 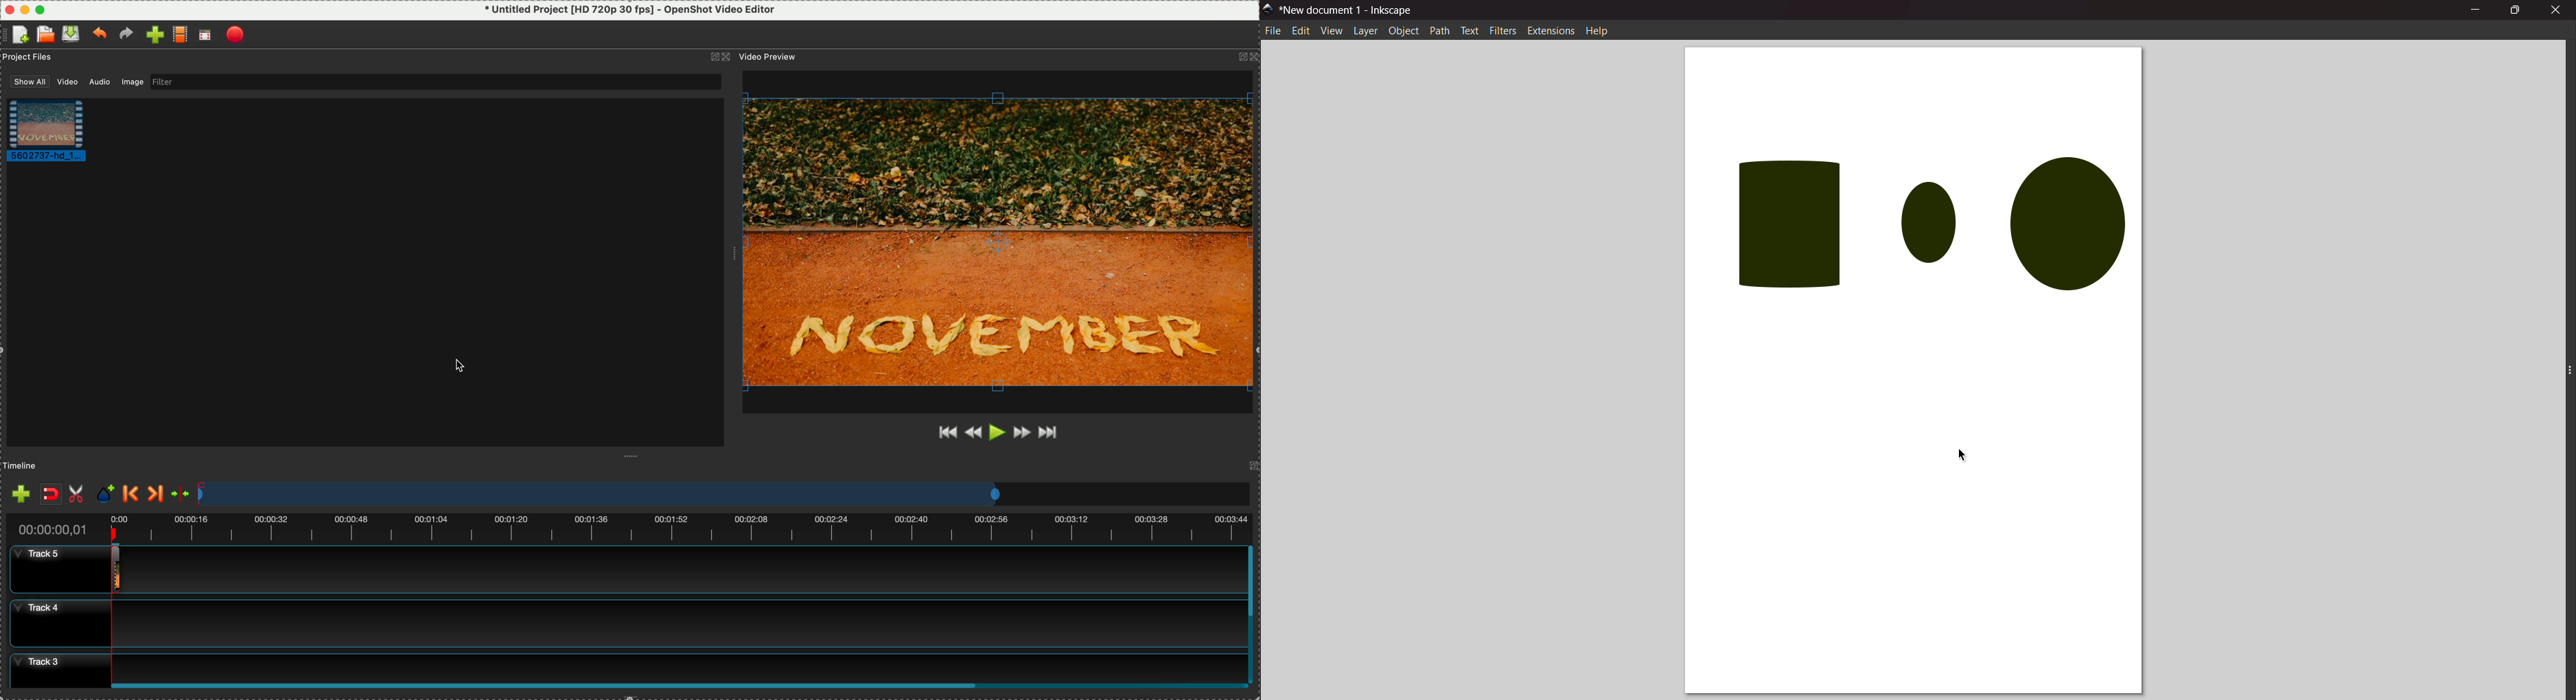 What do you see at coordinates (2476, 11) in the screenshot?
I see `minimize` at bounding box center [2476, 11].